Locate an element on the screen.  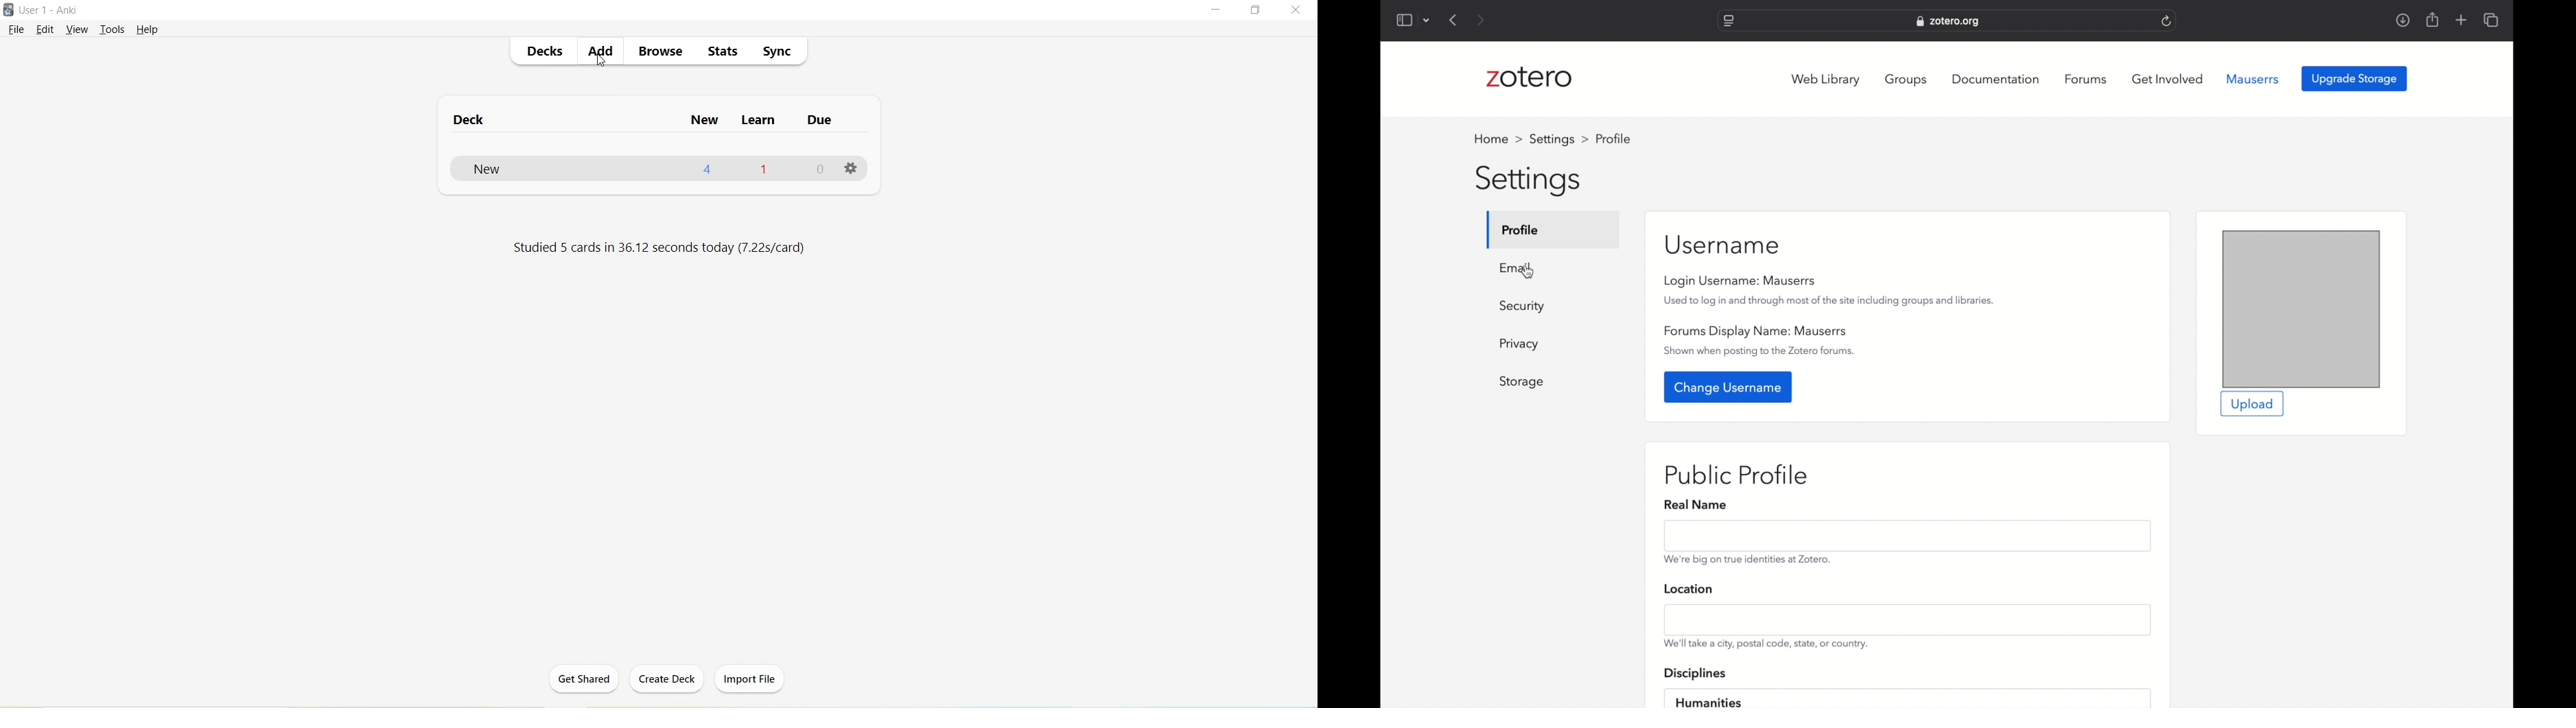
Due is located at coordinates (820, 121).